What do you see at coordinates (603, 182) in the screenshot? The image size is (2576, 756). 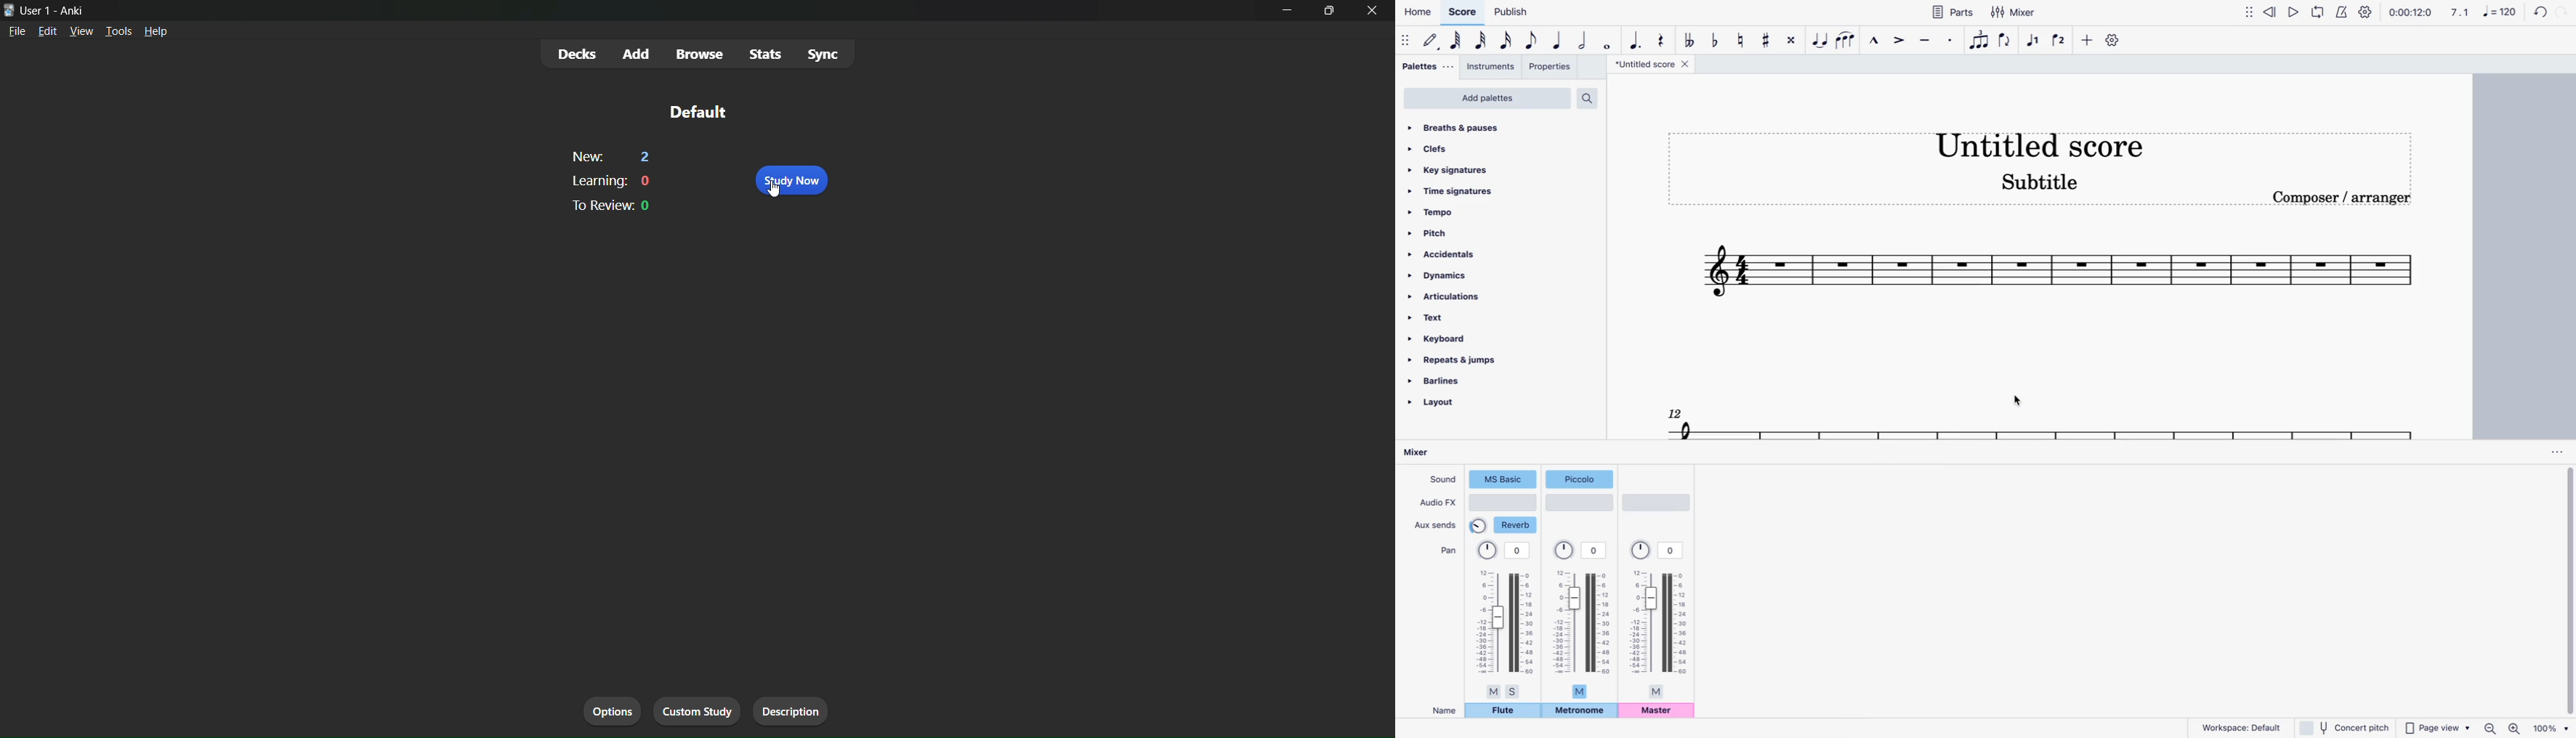 I see `learning: 0` at bounding box center [603, 182].